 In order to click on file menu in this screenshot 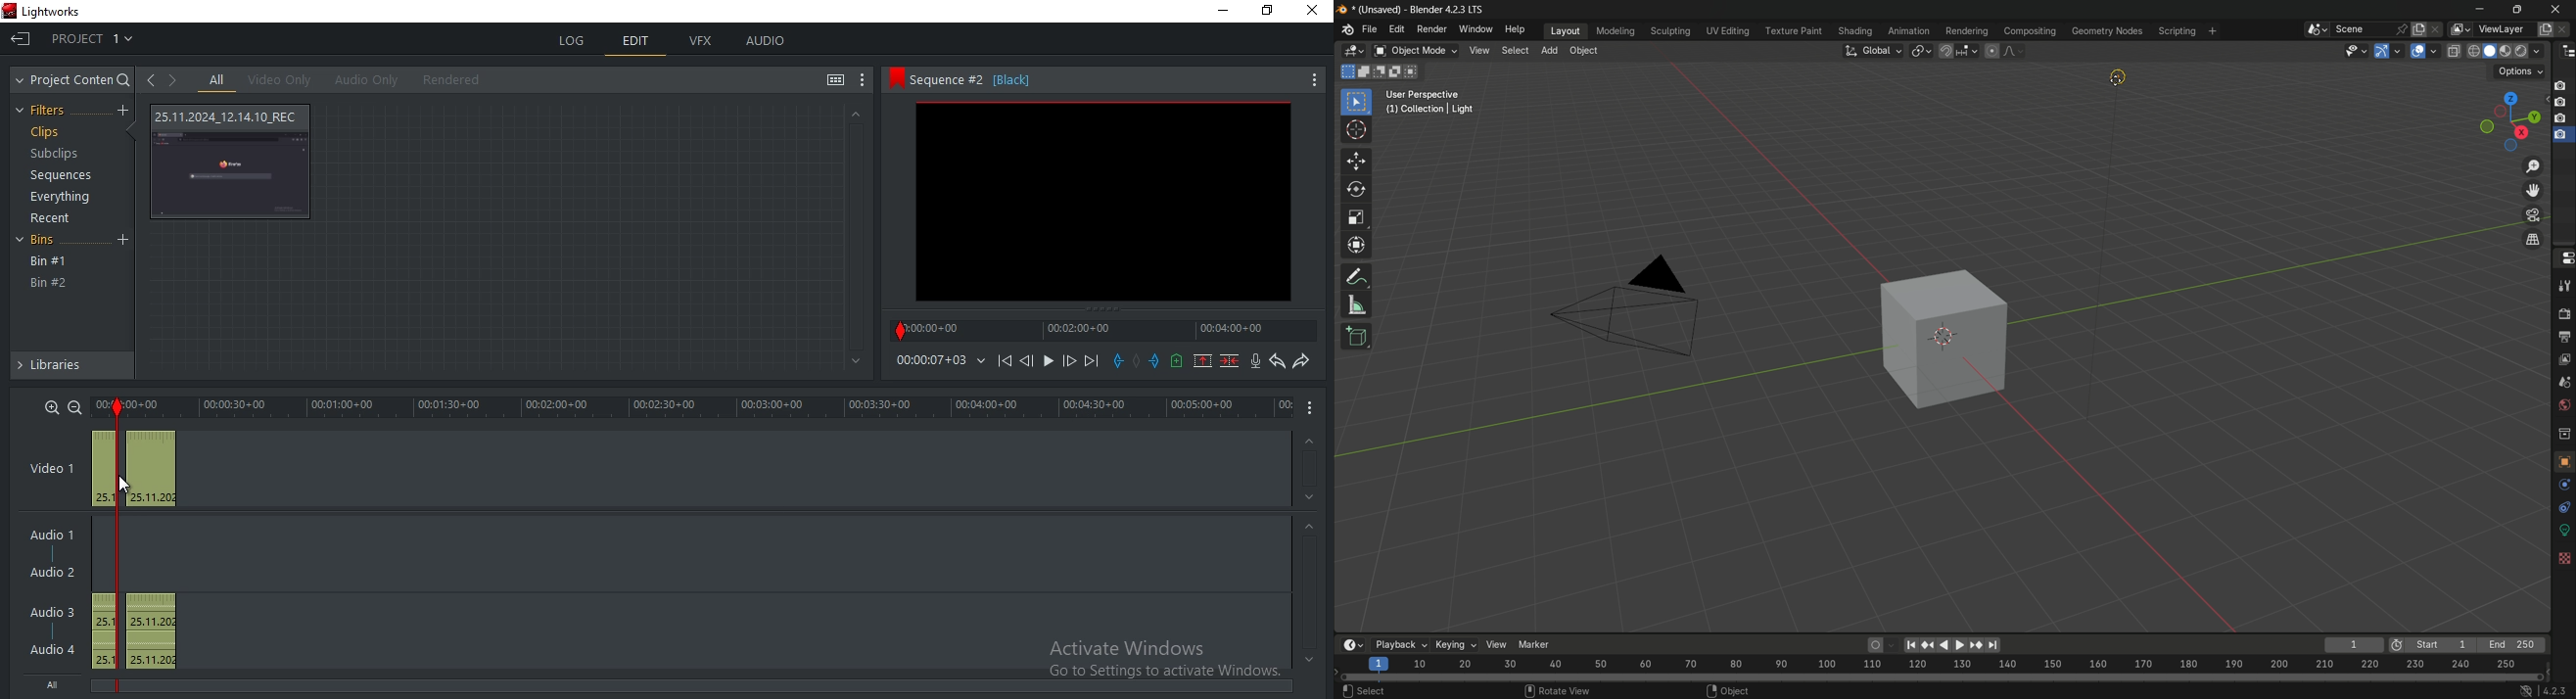, I will do `click(1370, 30)`.